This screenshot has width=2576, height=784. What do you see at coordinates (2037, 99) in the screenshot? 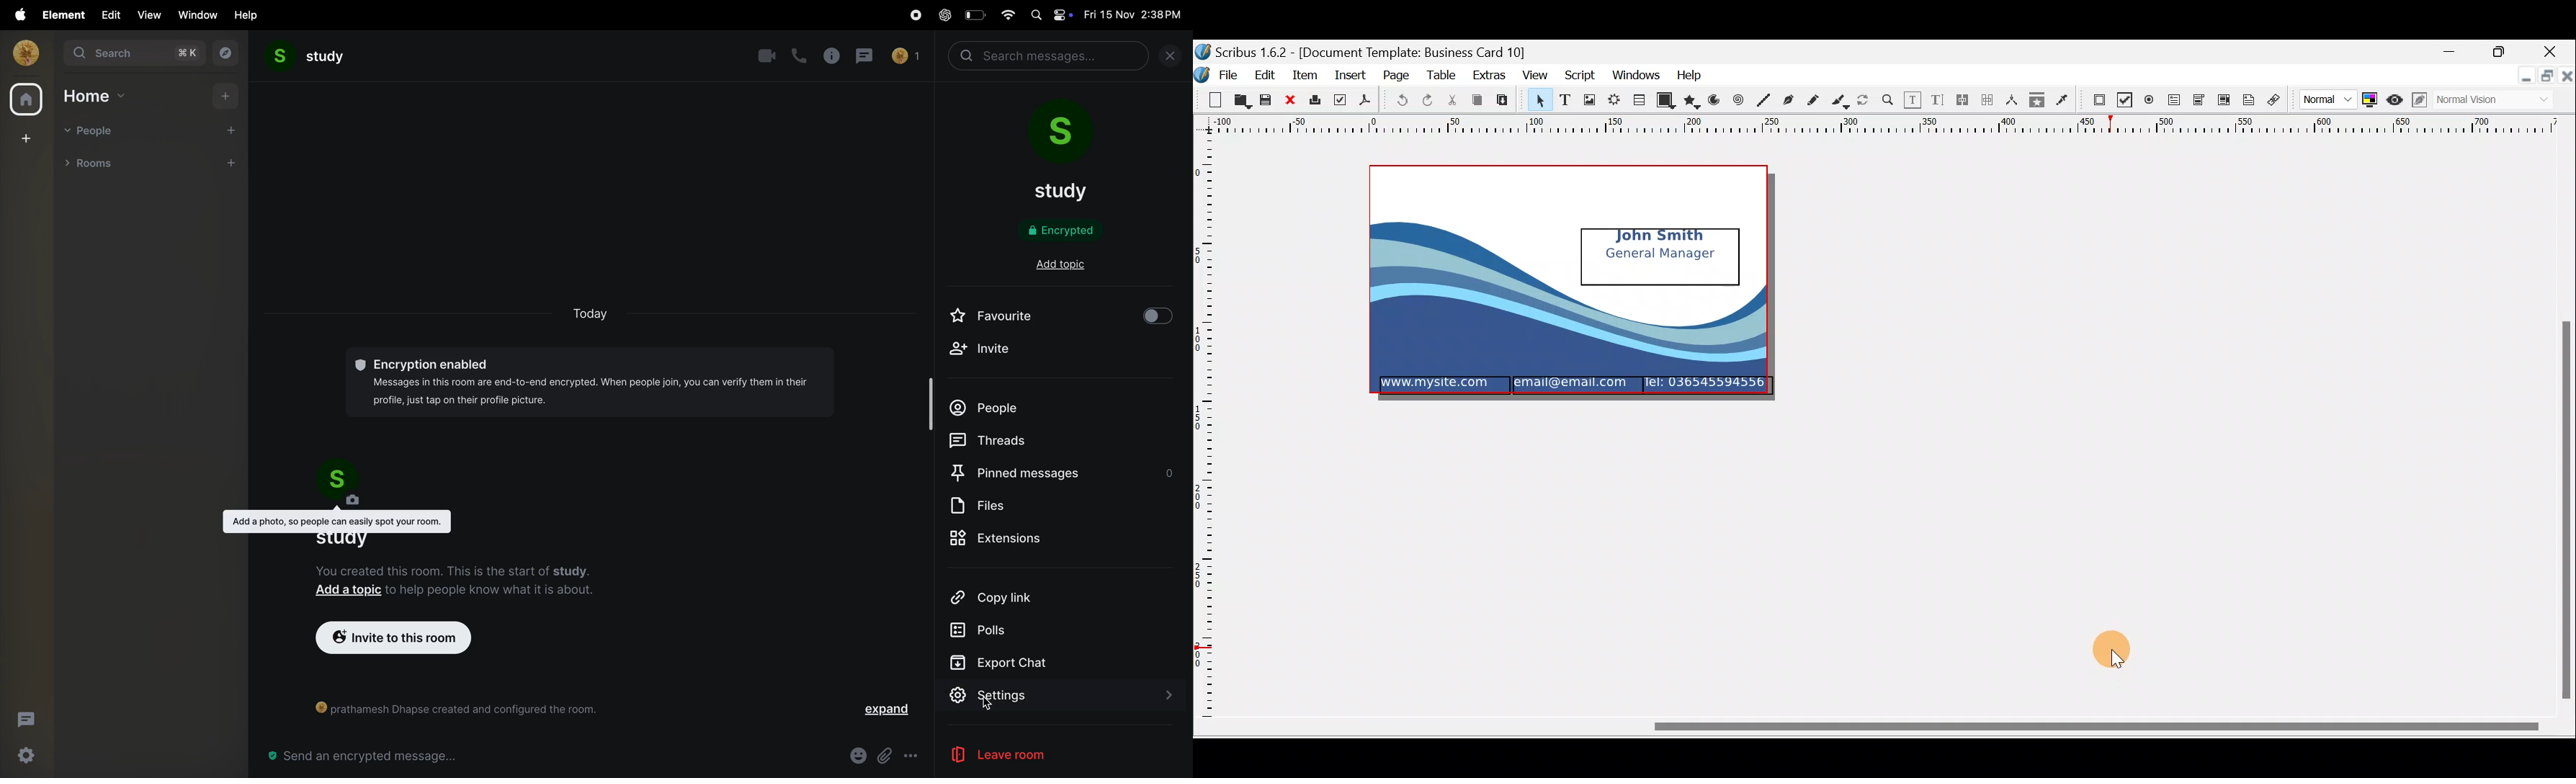
I see `Copy item properties` at bounding box center [2037, 99].